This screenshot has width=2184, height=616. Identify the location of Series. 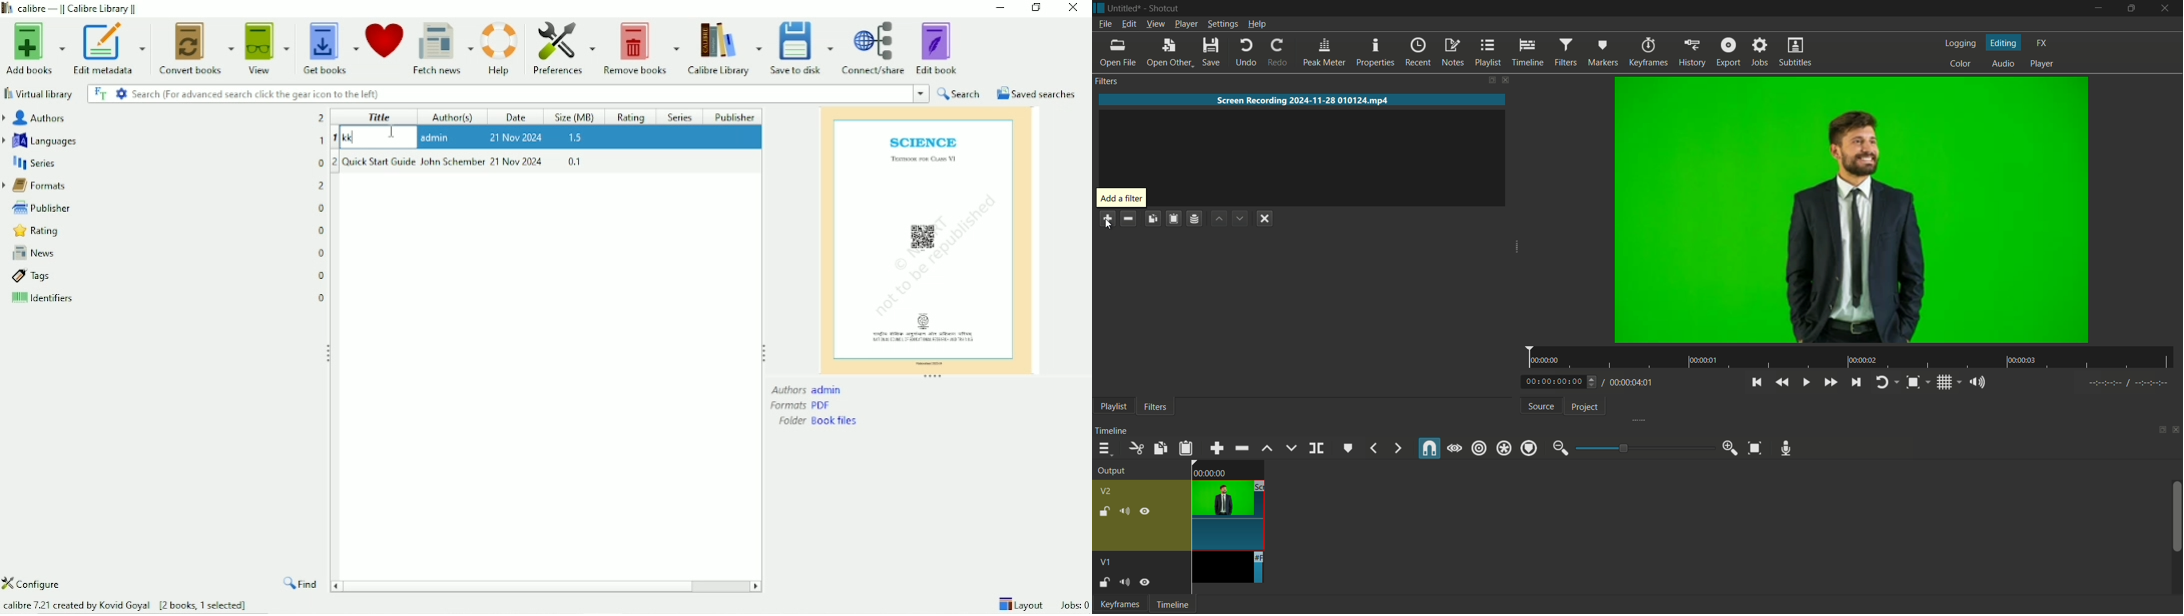
(34, 164).